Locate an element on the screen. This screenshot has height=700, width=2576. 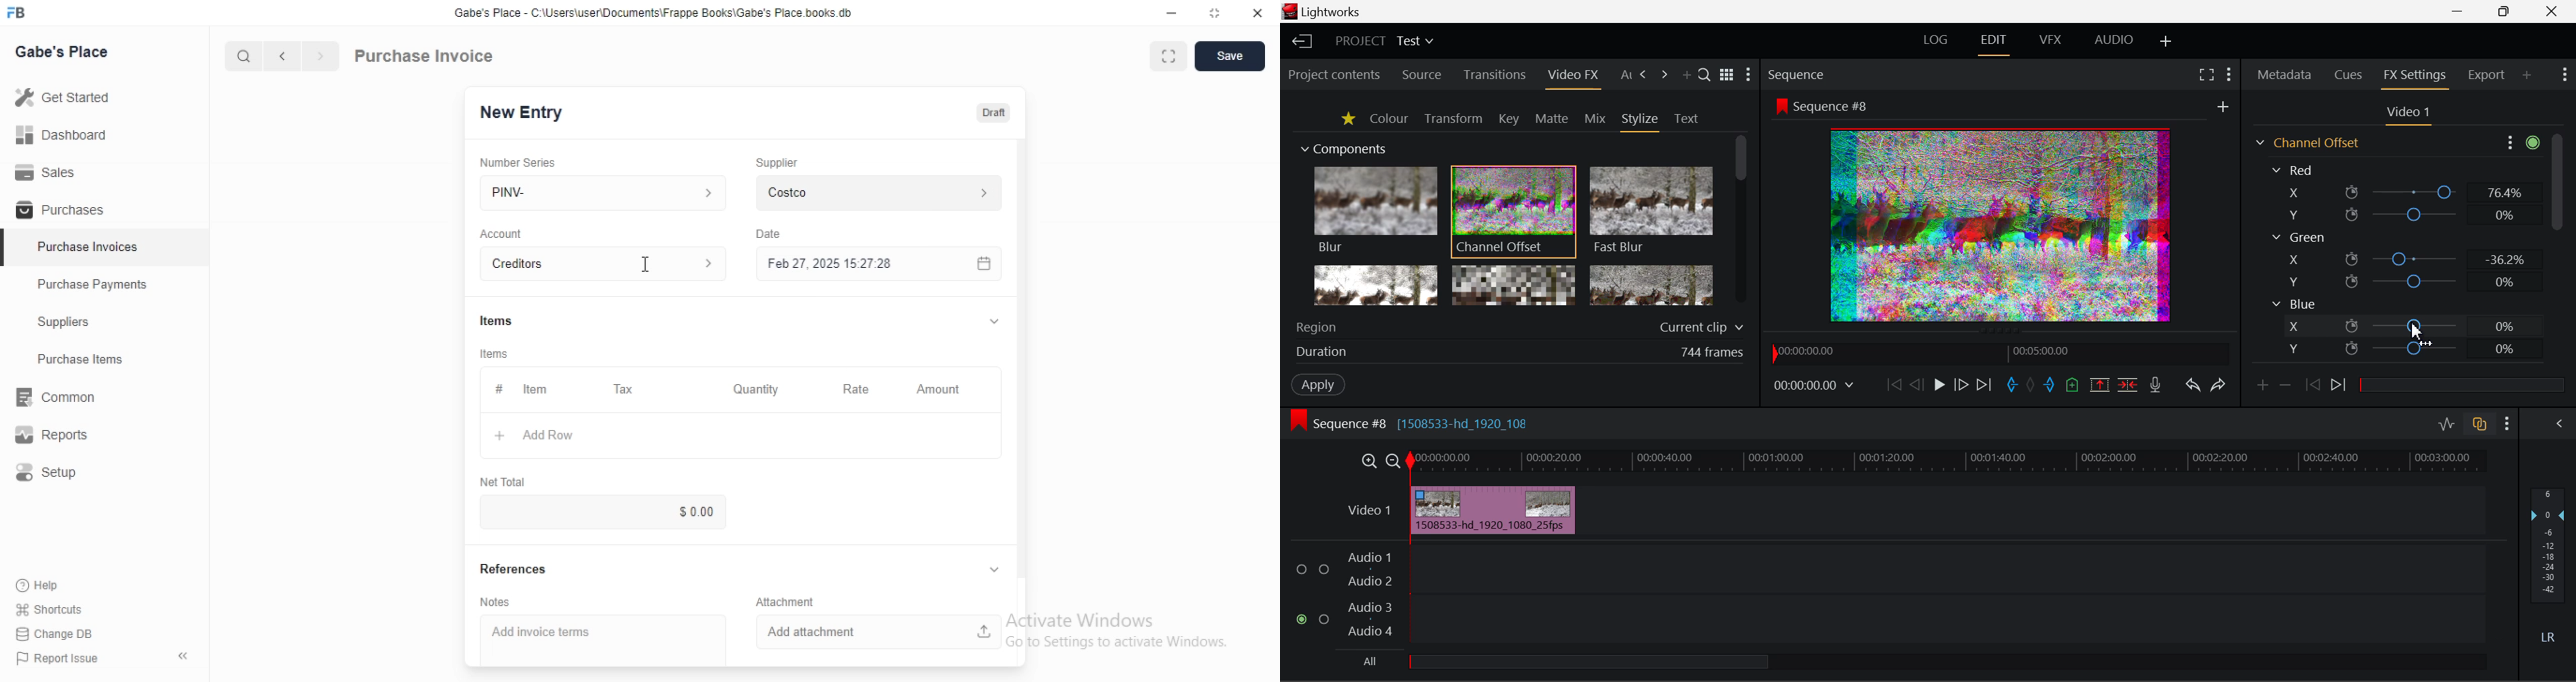
Account is located at coordinates (501, 234).